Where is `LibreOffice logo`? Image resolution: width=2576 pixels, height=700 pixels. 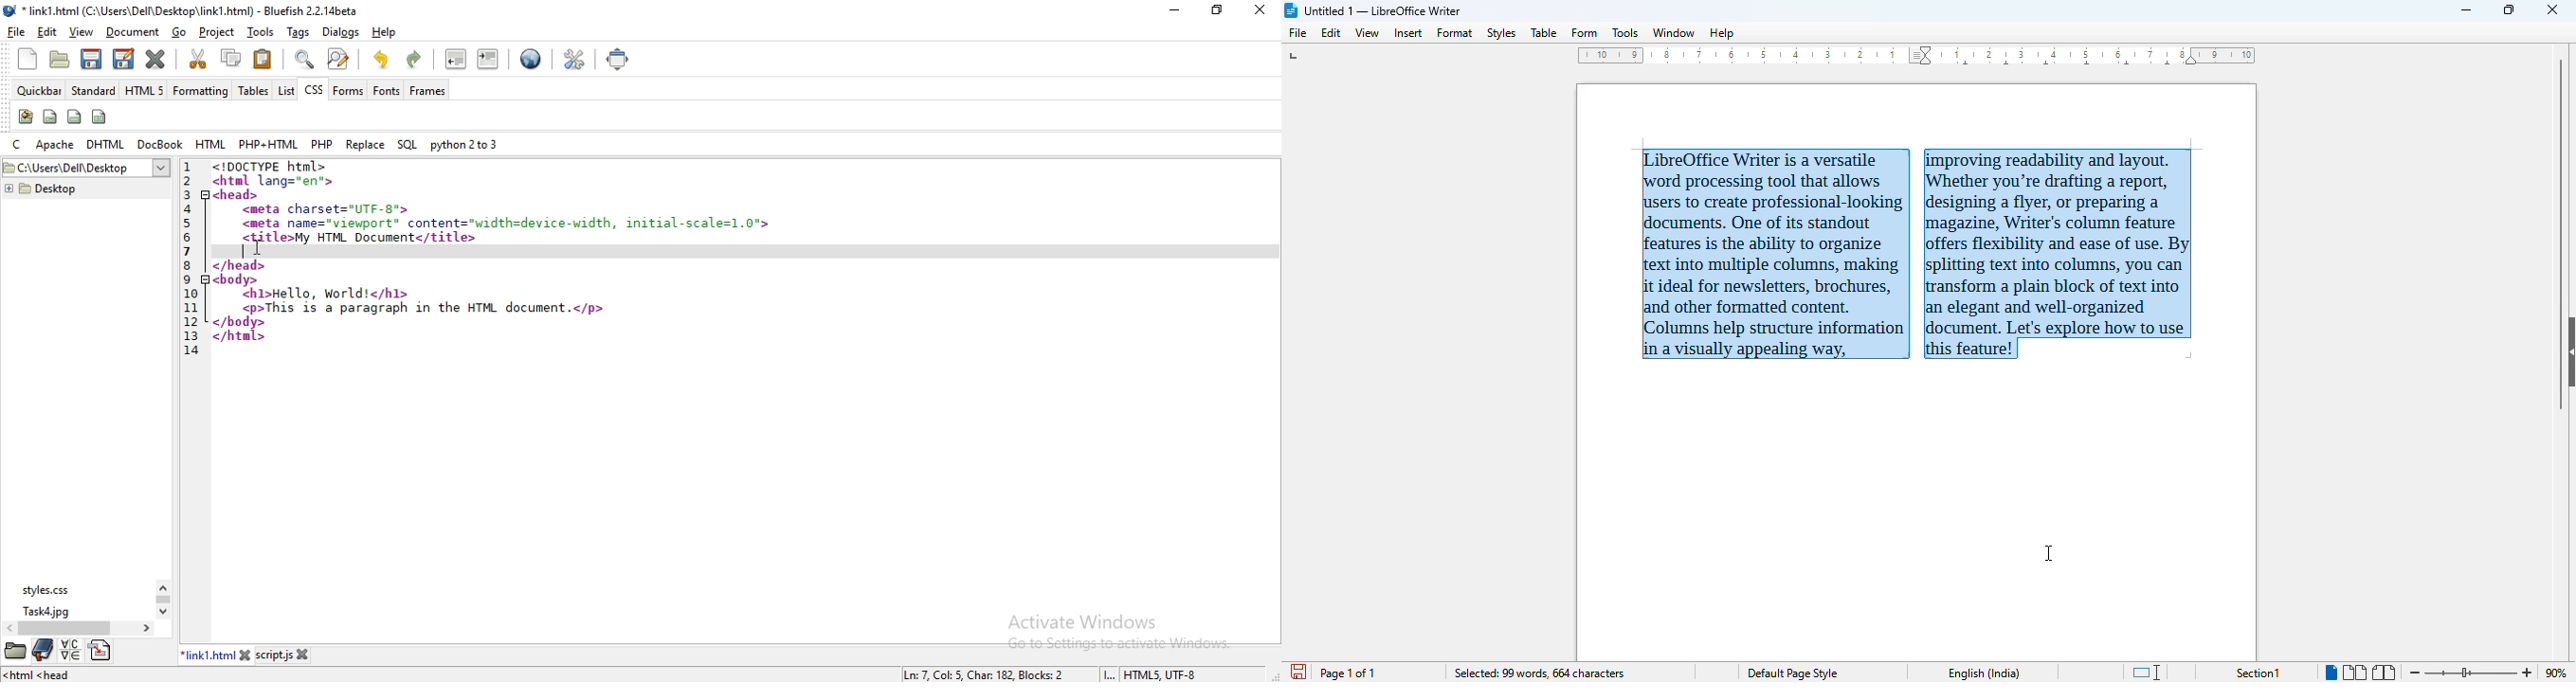
LibreOffice logo is located at coordinates (1292, 10).